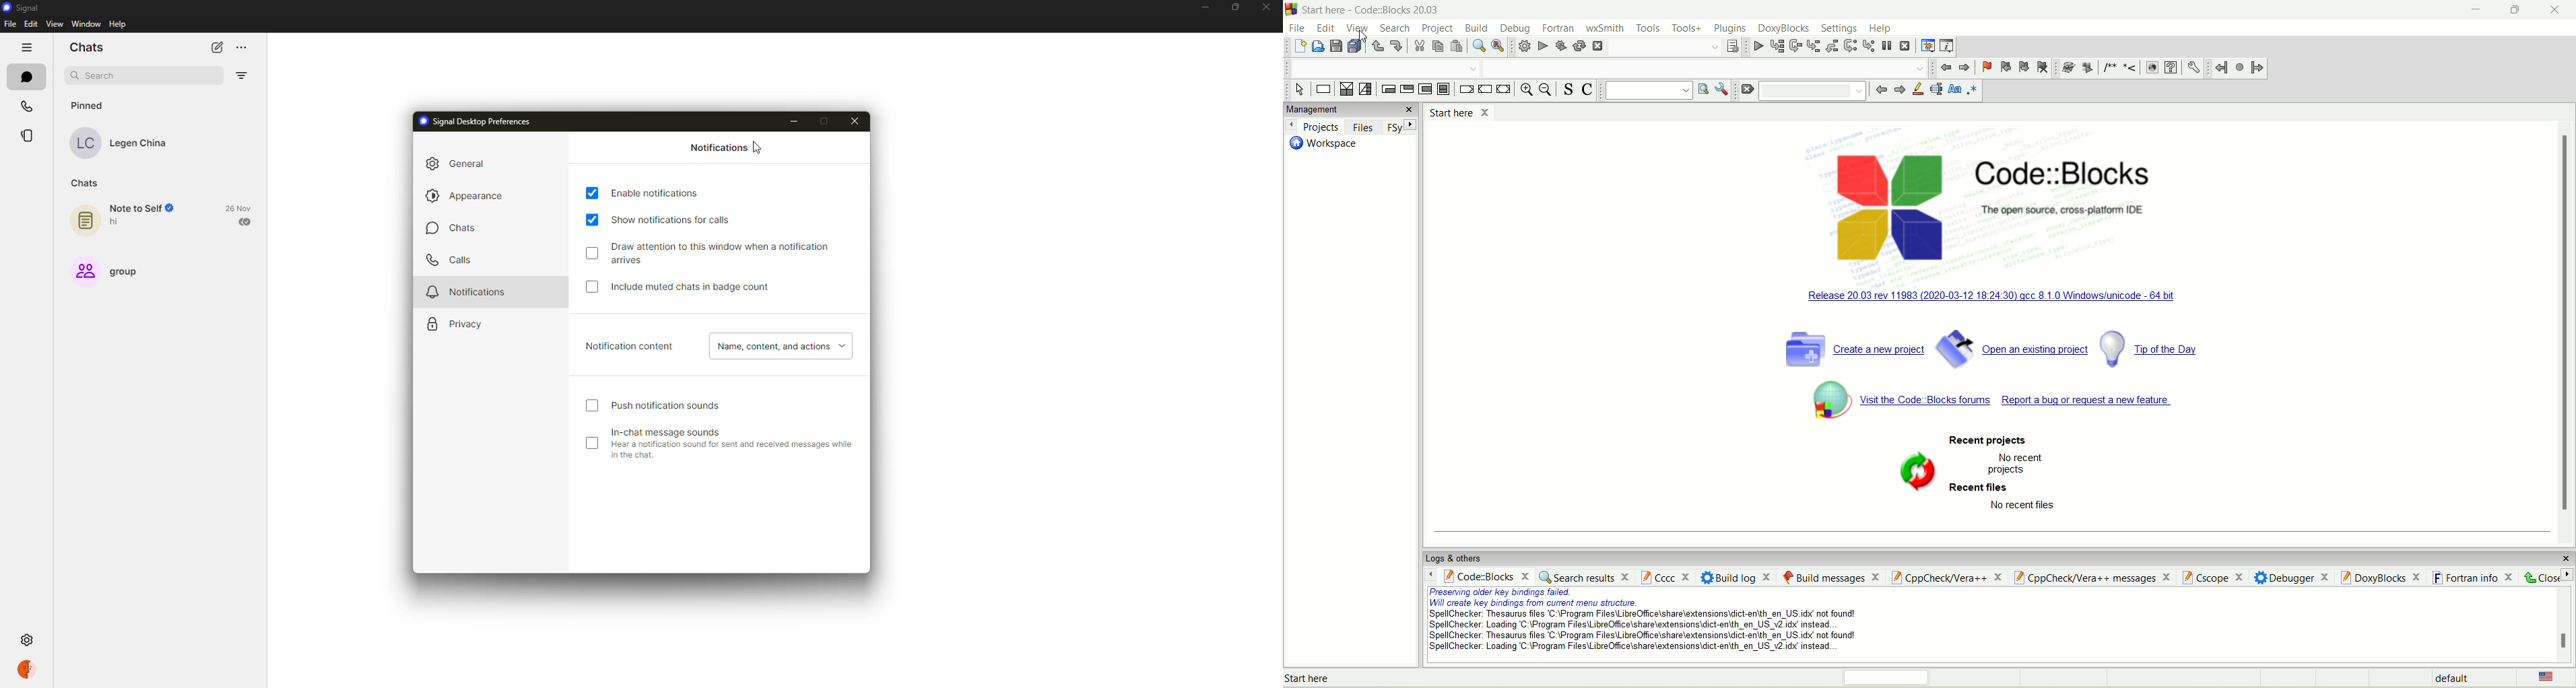 The width and height of the screenshot is (2576, 700). I want to click on contact, so click(127, 143).